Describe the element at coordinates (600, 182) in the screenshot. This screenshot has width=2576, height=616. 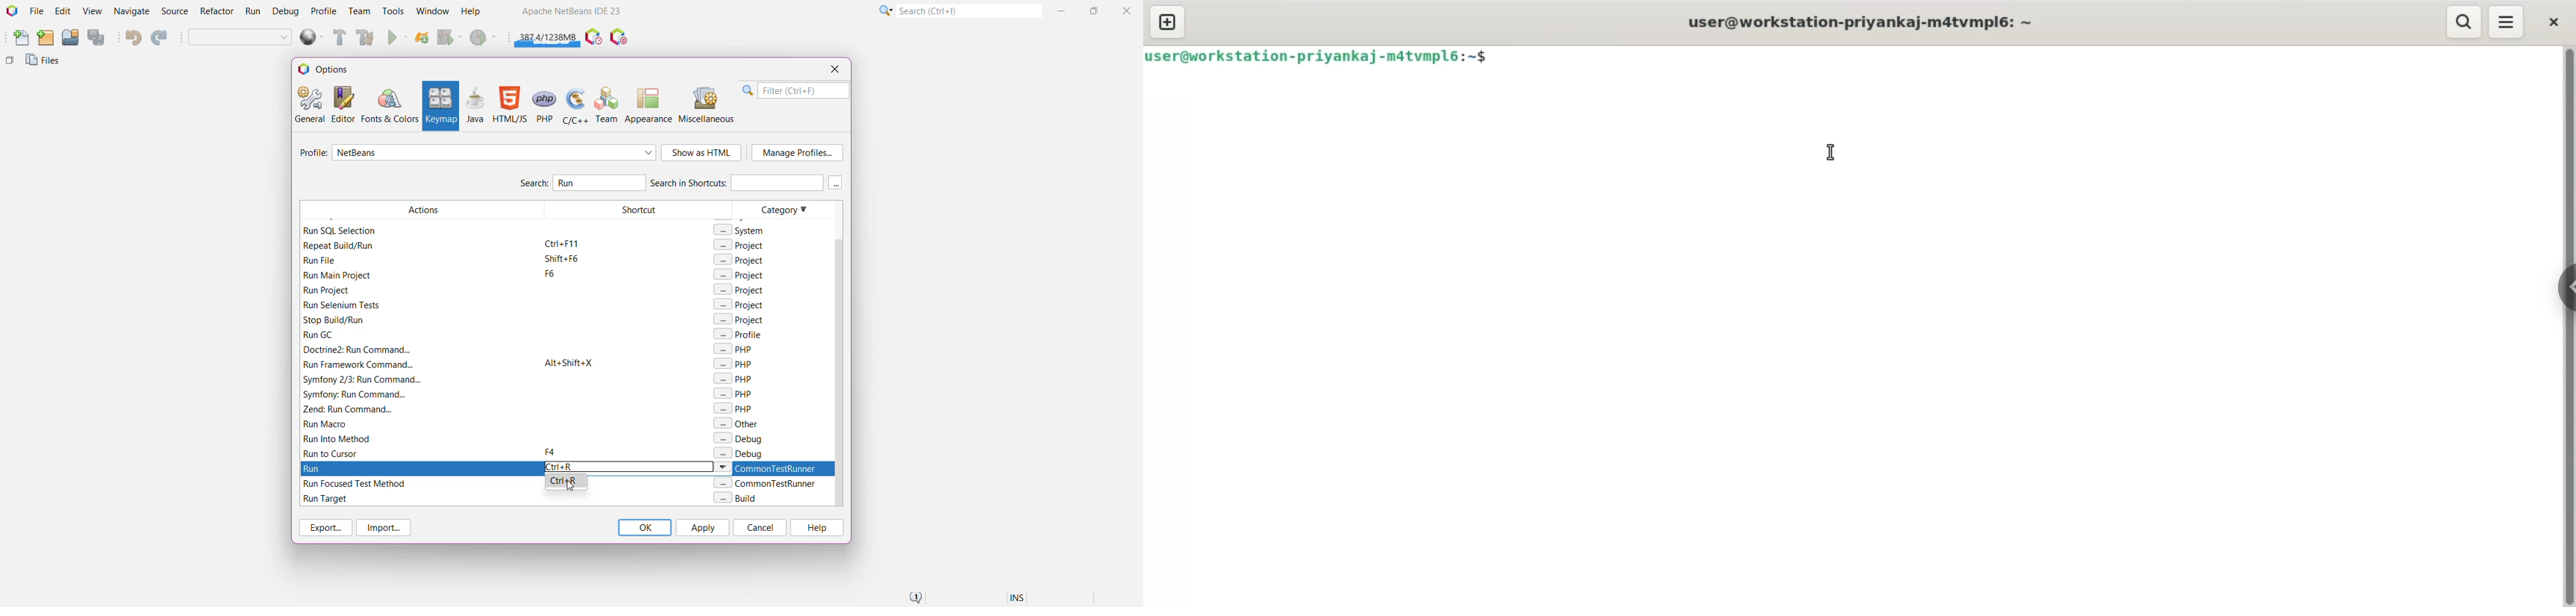
I see `Type and Search for 'Run' Action` at that location.